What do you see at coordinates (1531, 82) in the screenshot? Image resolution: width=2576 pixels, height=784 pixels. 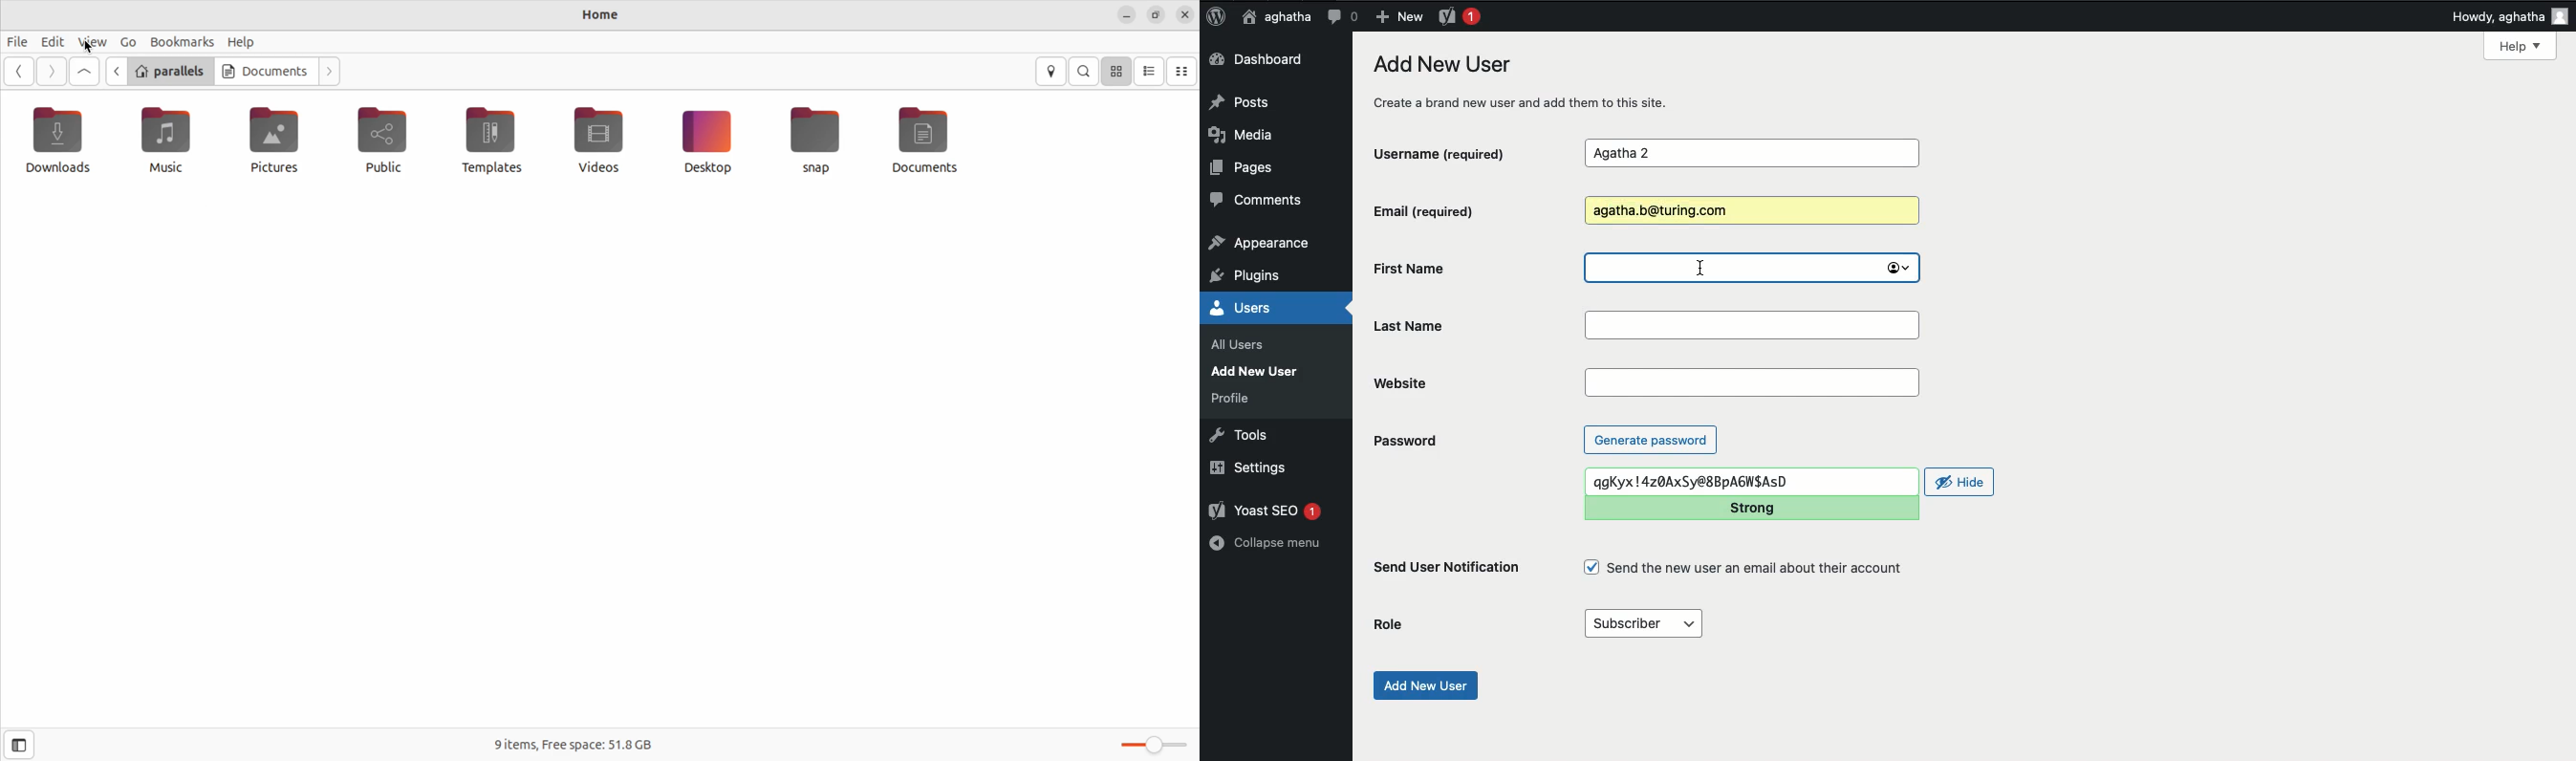 I see `Add new user create a bran new user and add them to this site.` at bounding box center [1531, 82].